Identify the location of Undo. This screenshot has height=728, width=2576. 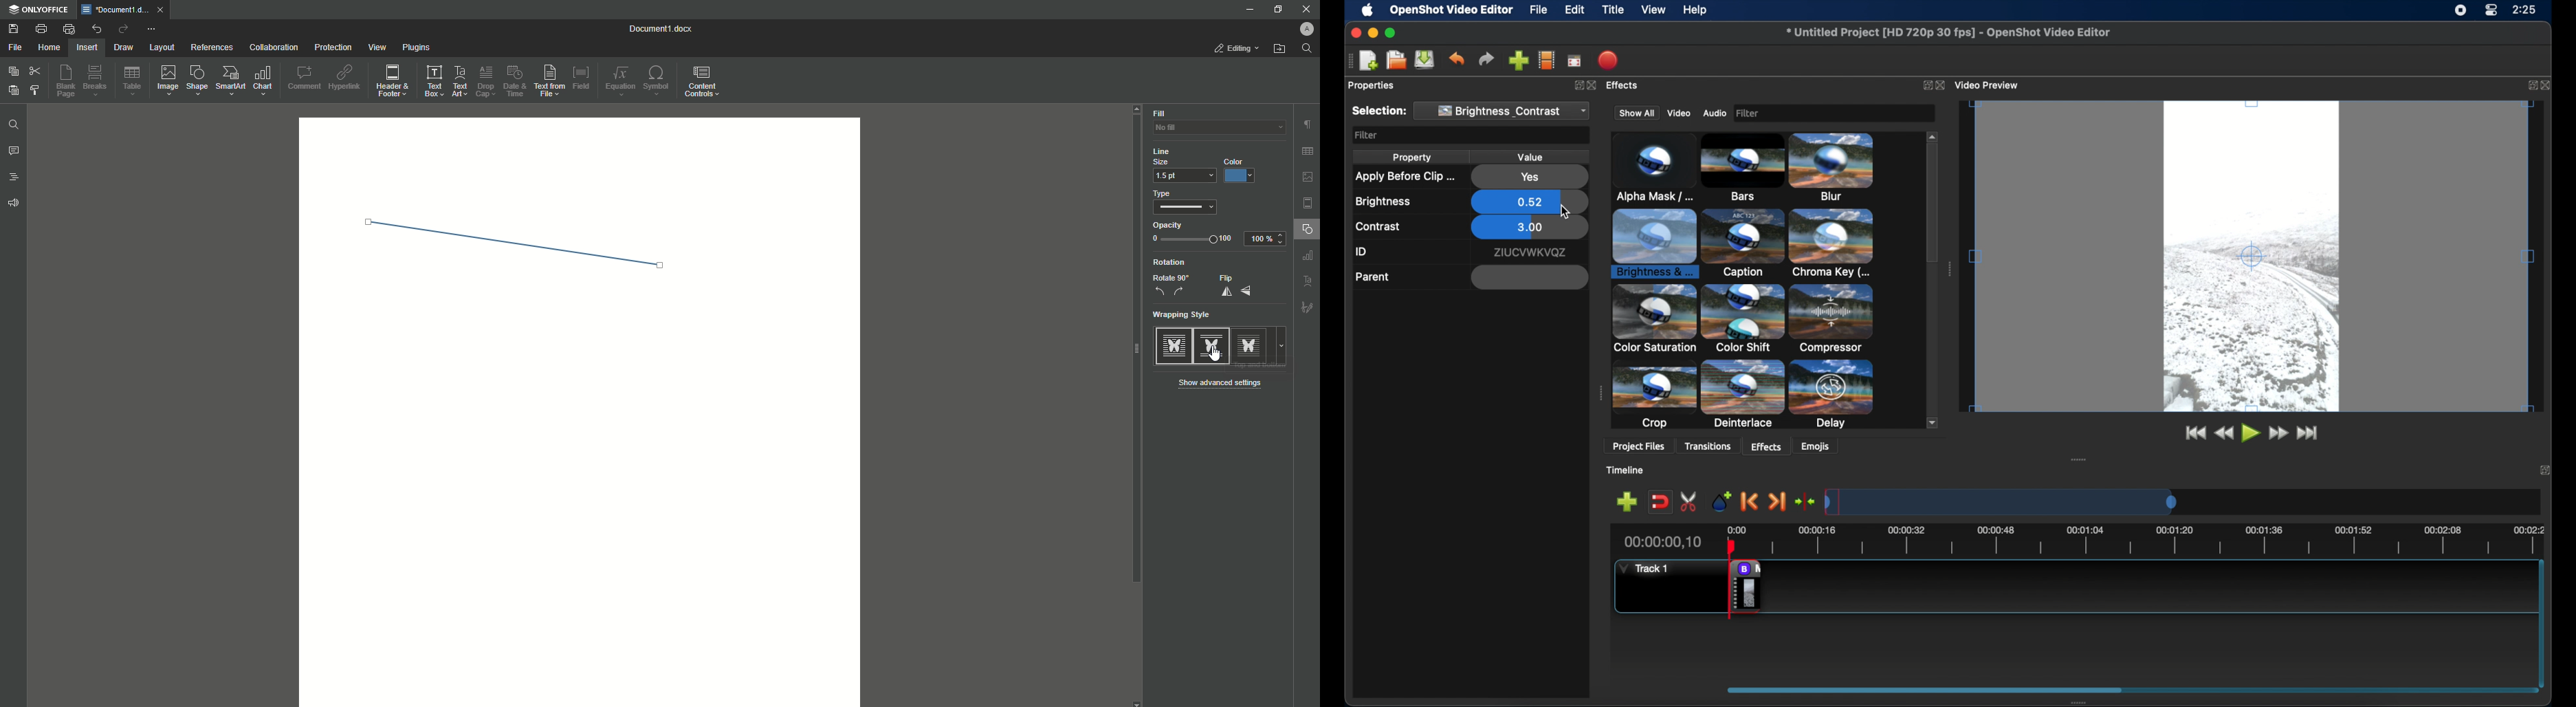
(96, 28).